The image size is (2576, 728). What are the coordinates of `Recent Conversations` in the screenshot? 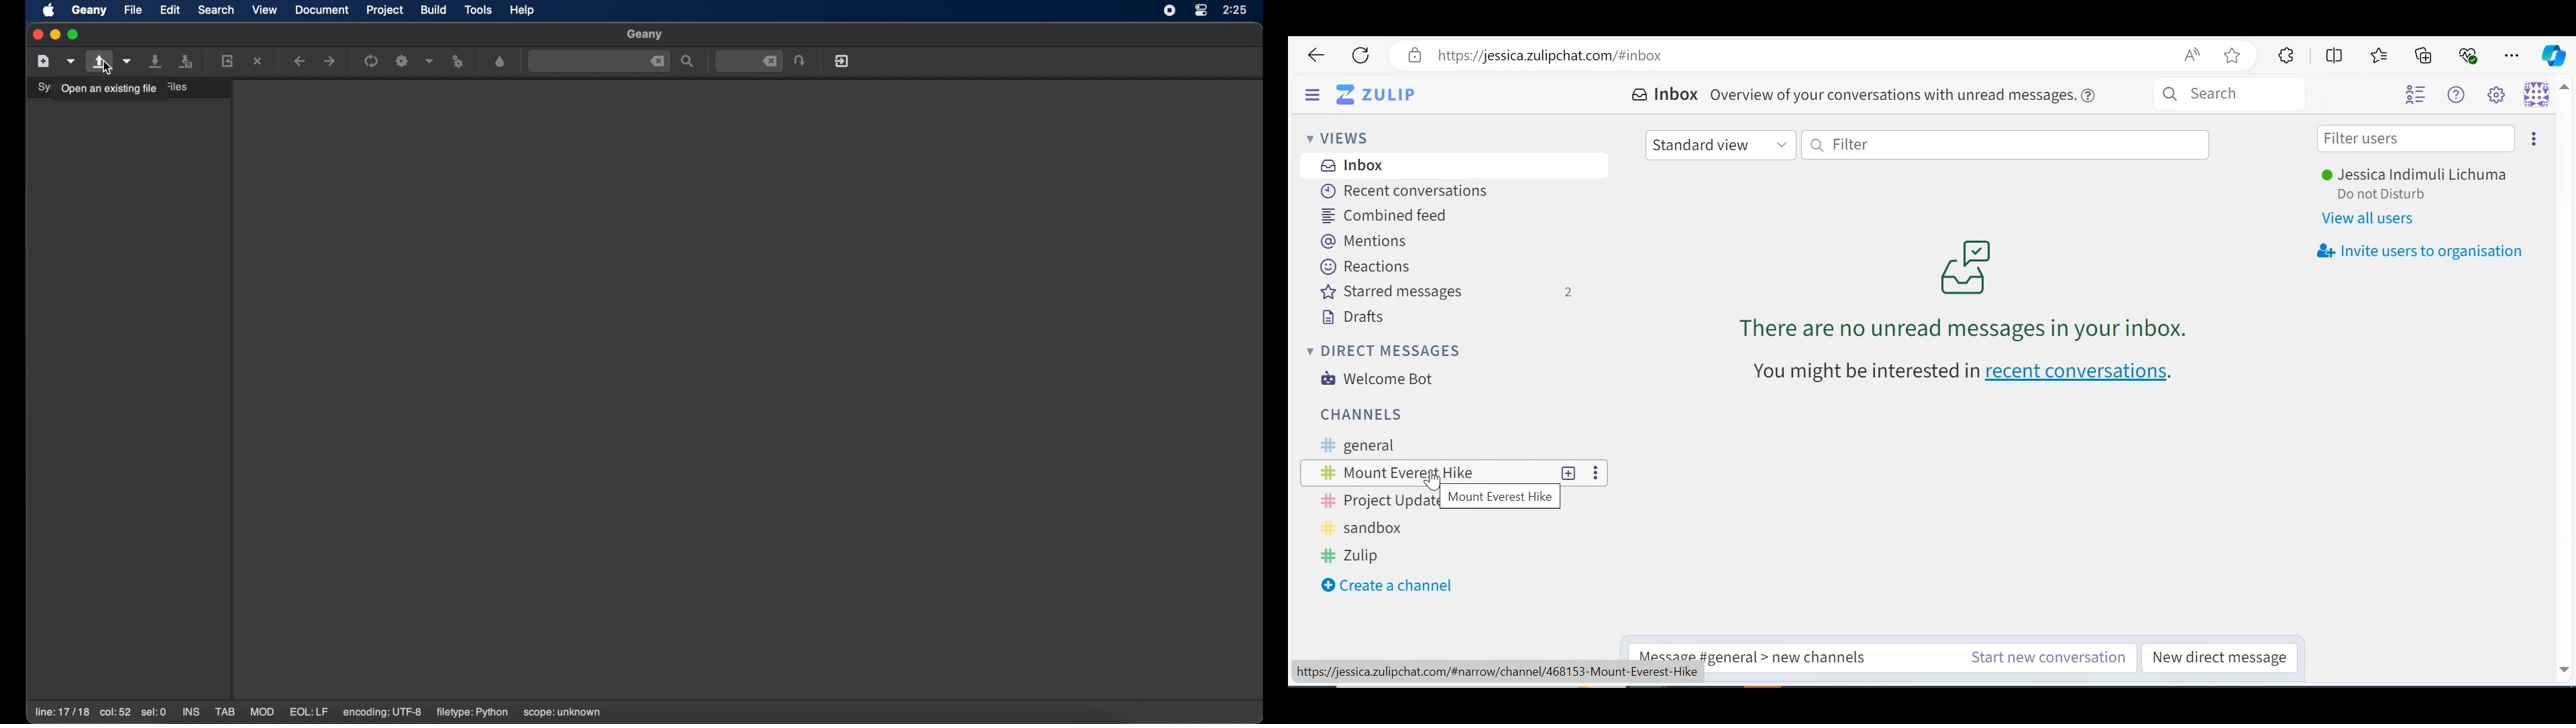 It's located at (1399, 190).